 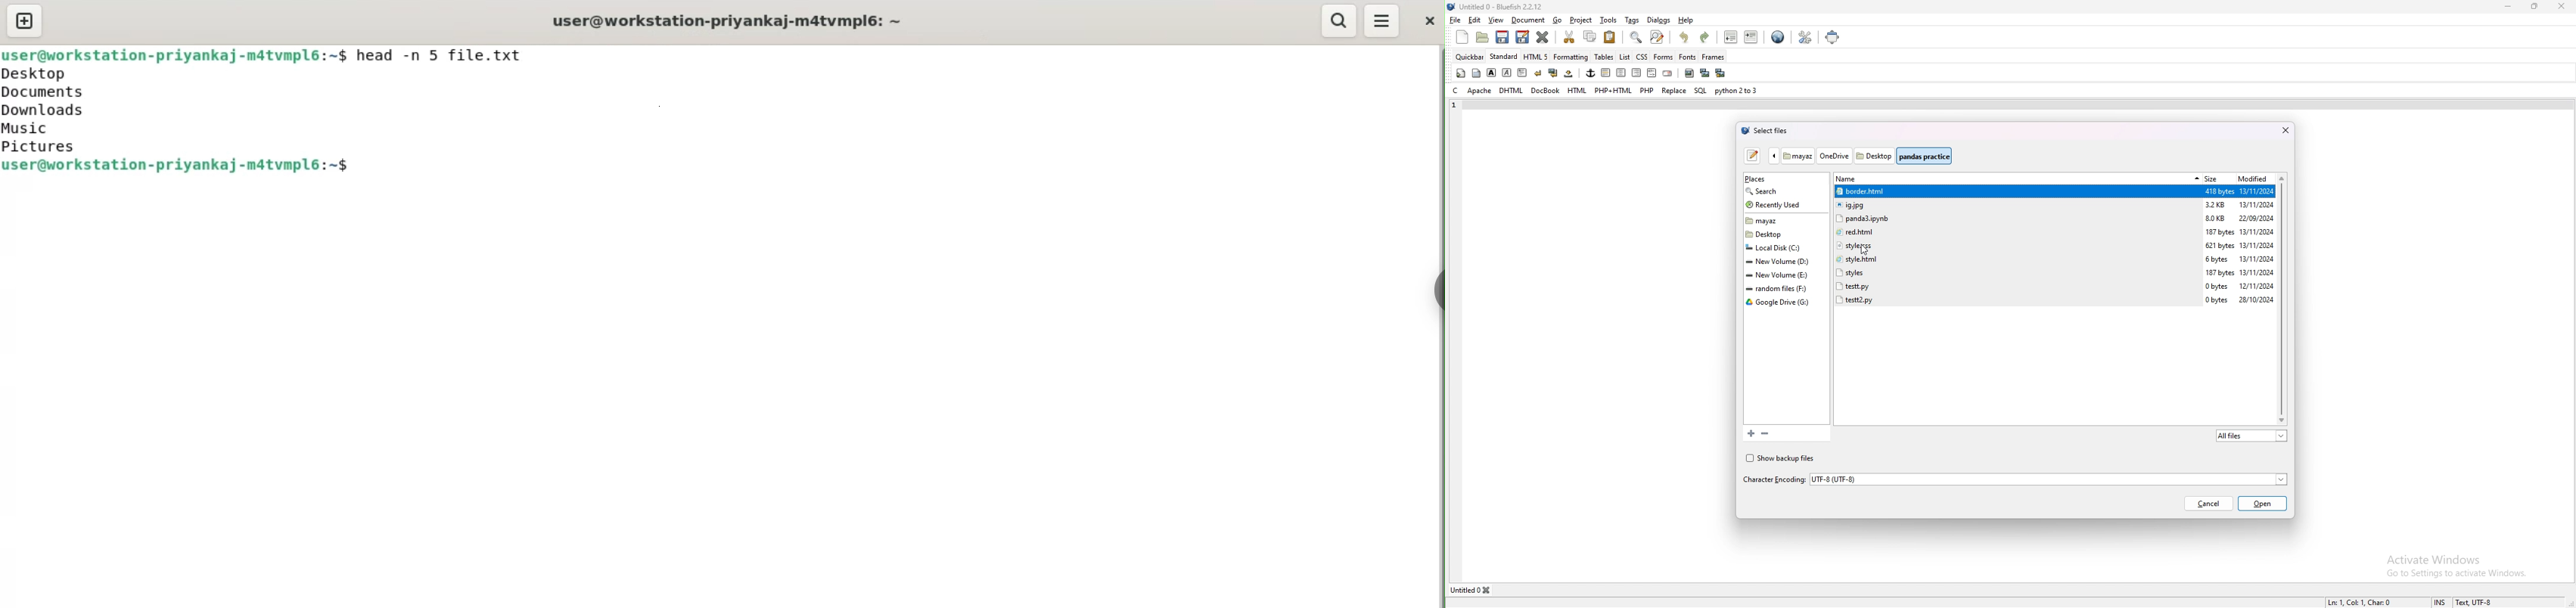 I want to click on logo, so click(x=1453, y=7).